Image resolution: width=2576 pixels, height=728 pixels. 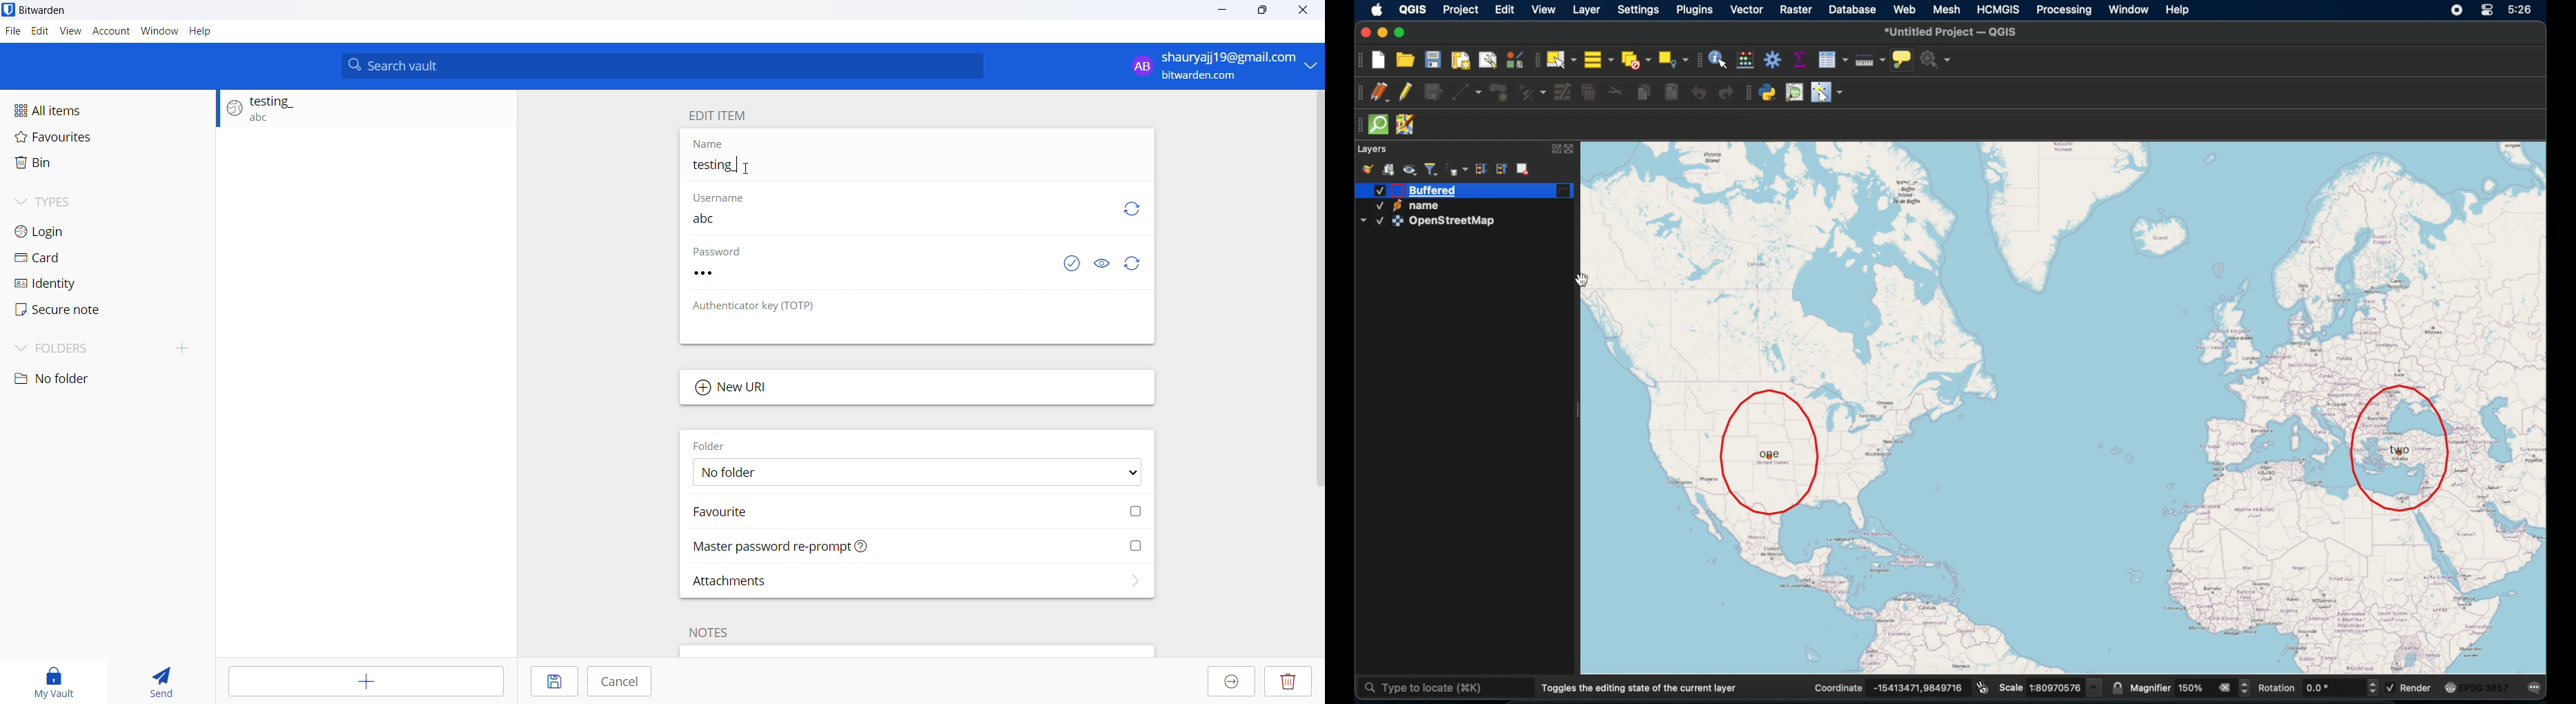 What do you see at coordinates (554, 683) in the screenshot?
I see `save` at bounding box center [554, 683].